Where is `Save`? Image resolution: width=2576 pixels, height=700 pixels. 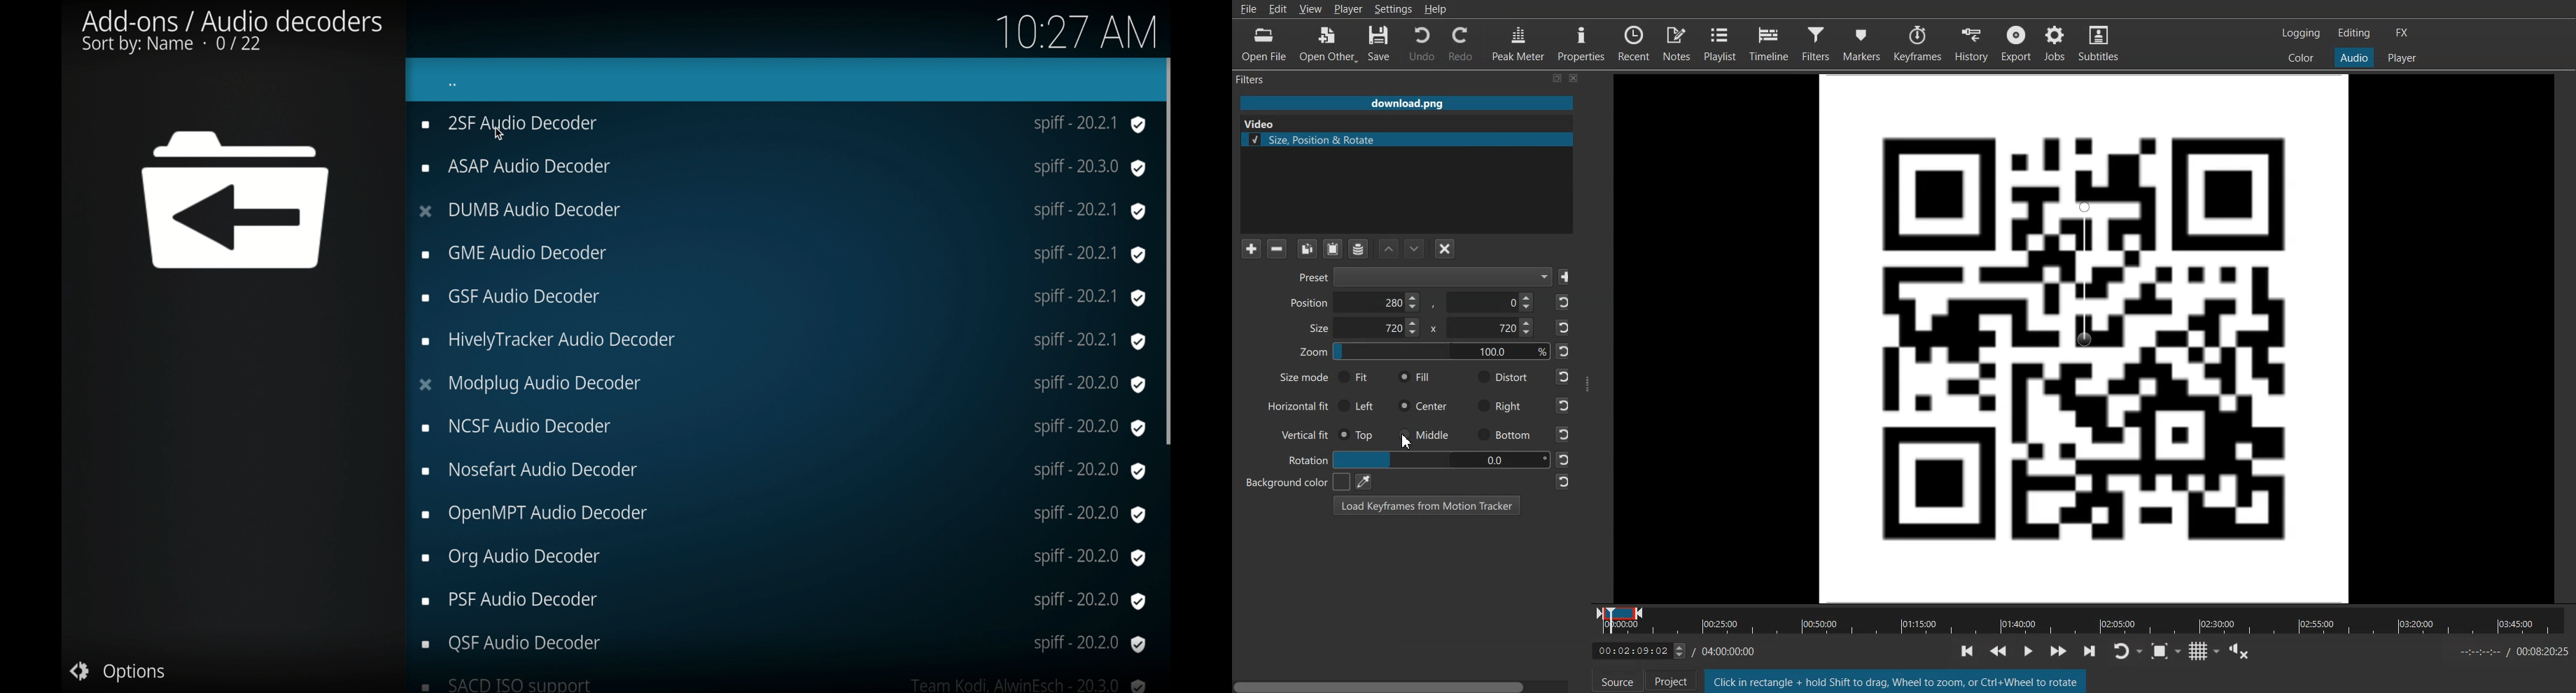 Save is located at coordinates (1381, 43).